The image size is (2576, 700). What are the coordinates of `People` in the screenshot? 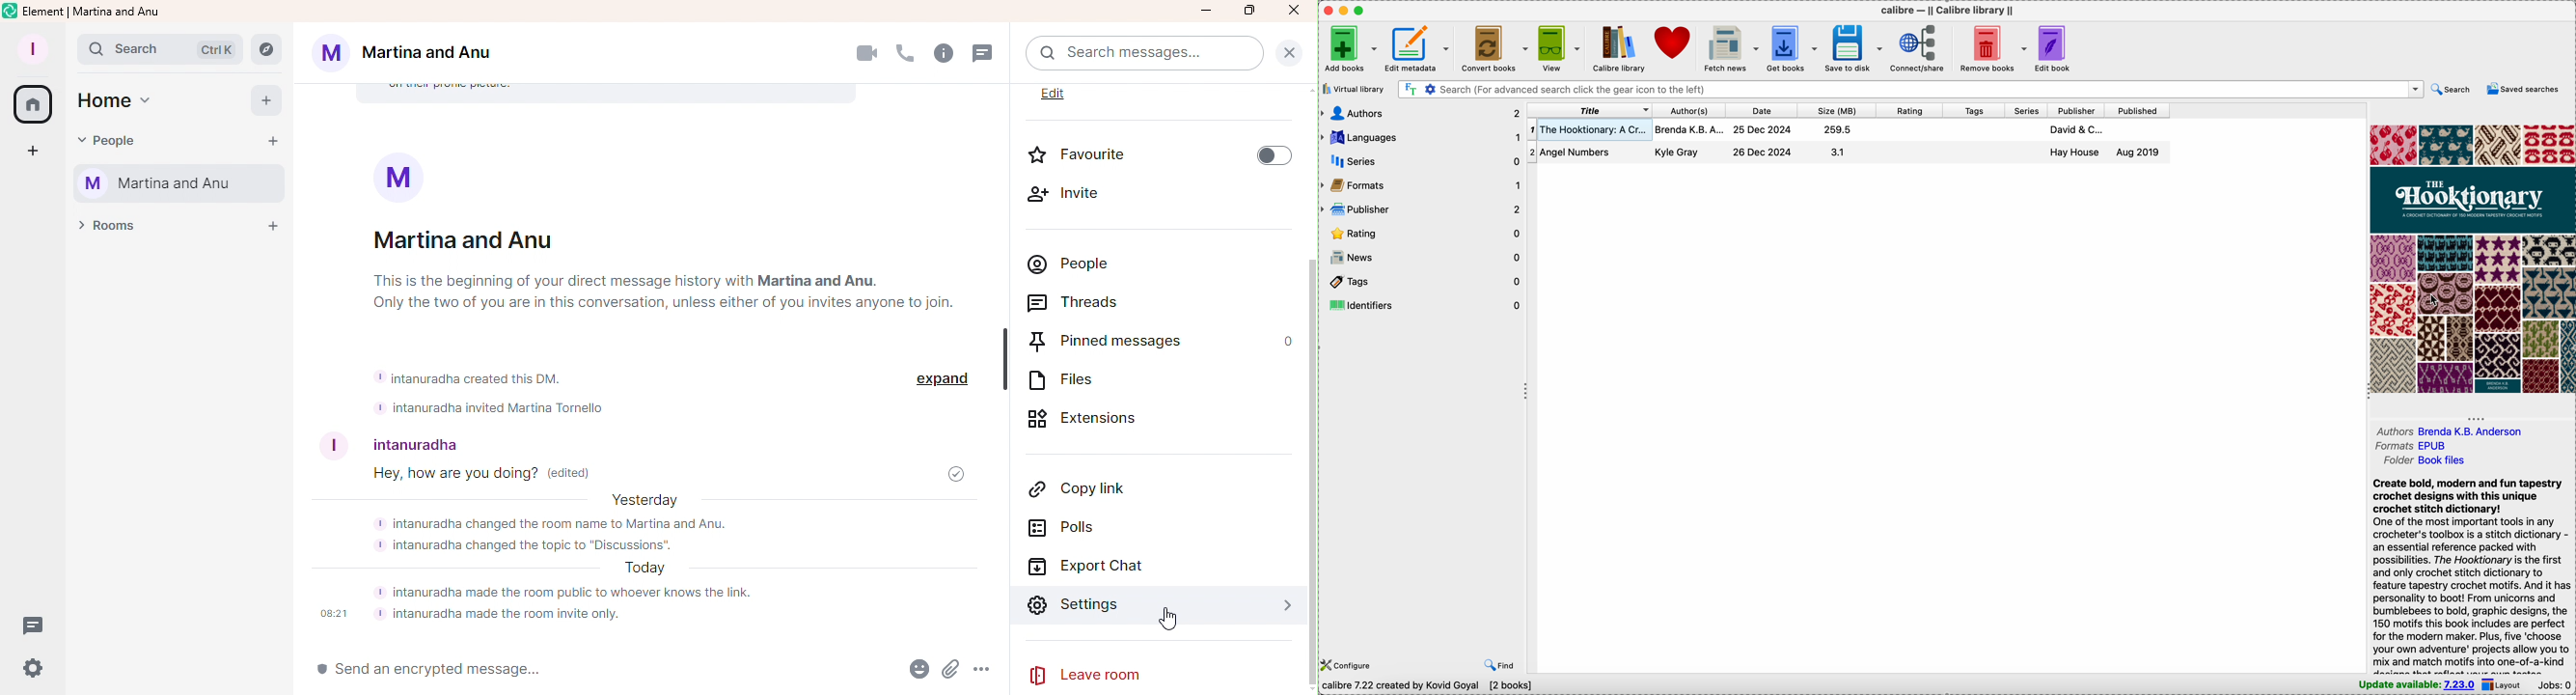 It's located at (122, 144).